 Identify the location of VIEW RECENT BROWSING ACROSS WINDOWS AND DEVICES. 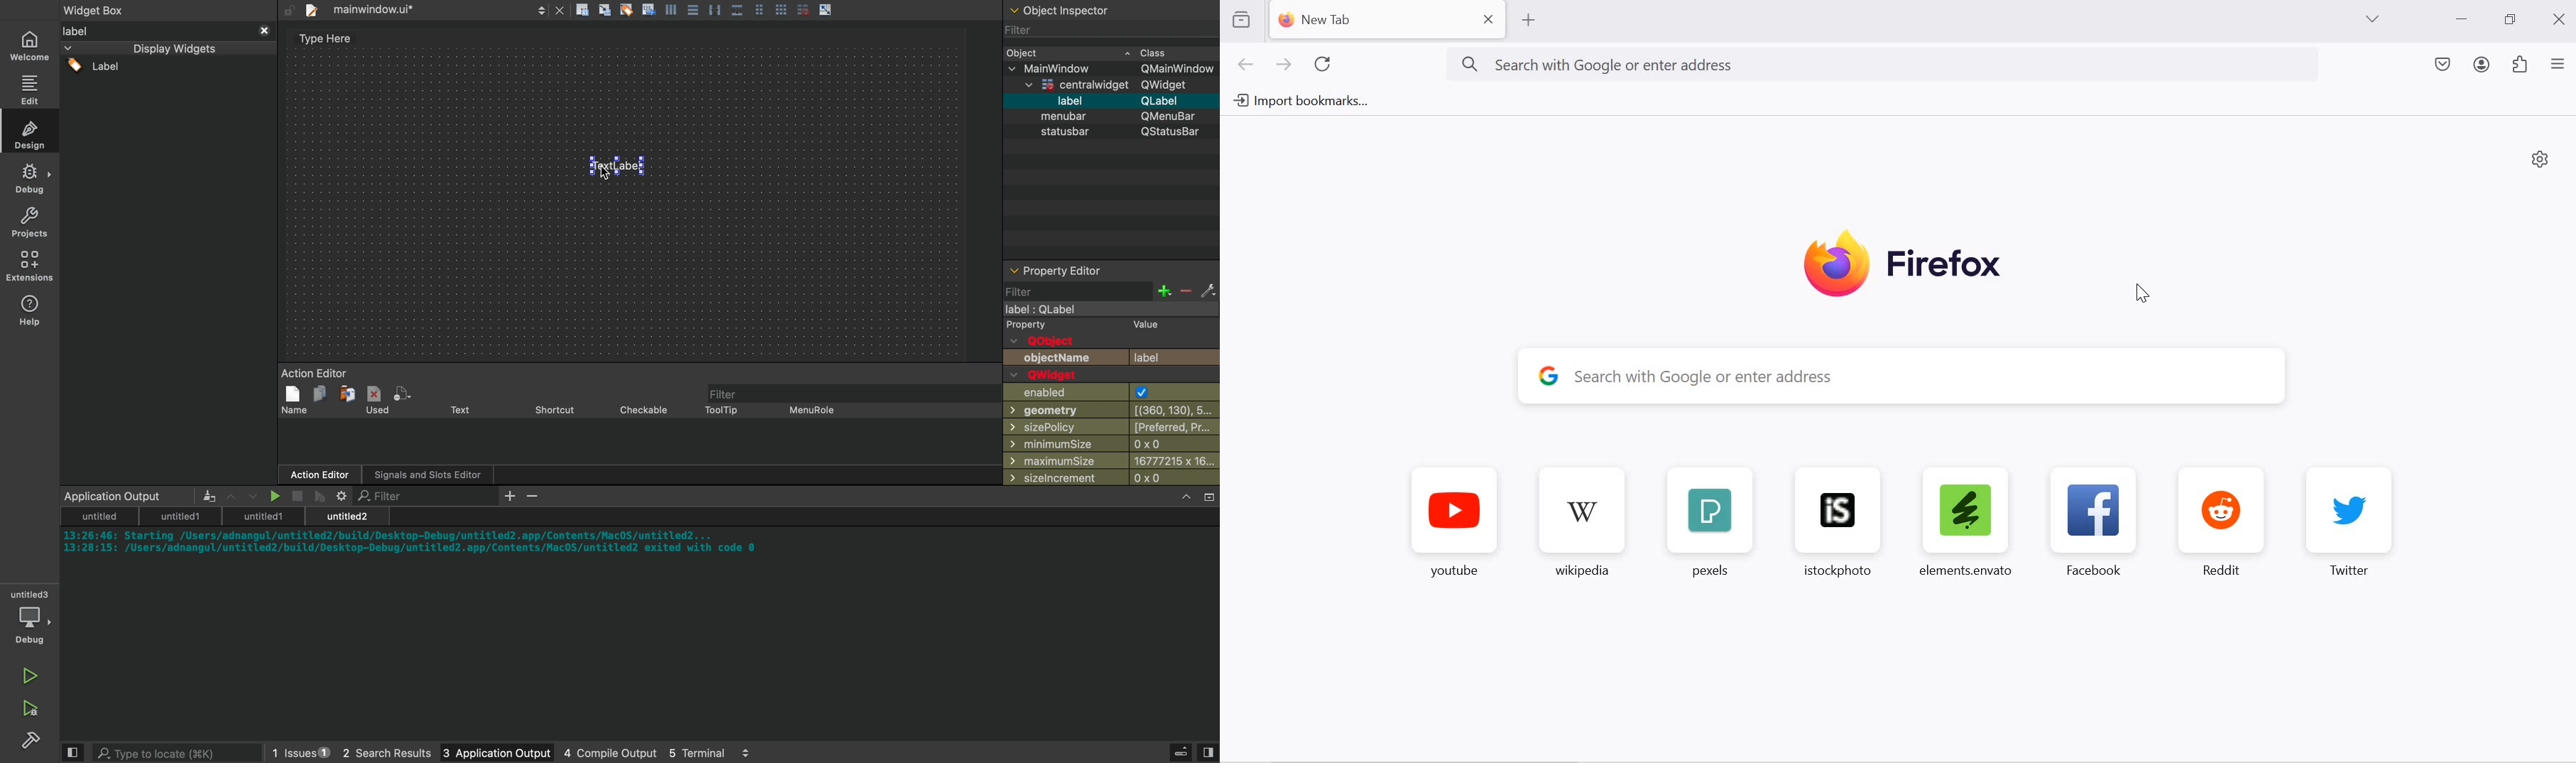
(1243, 23).